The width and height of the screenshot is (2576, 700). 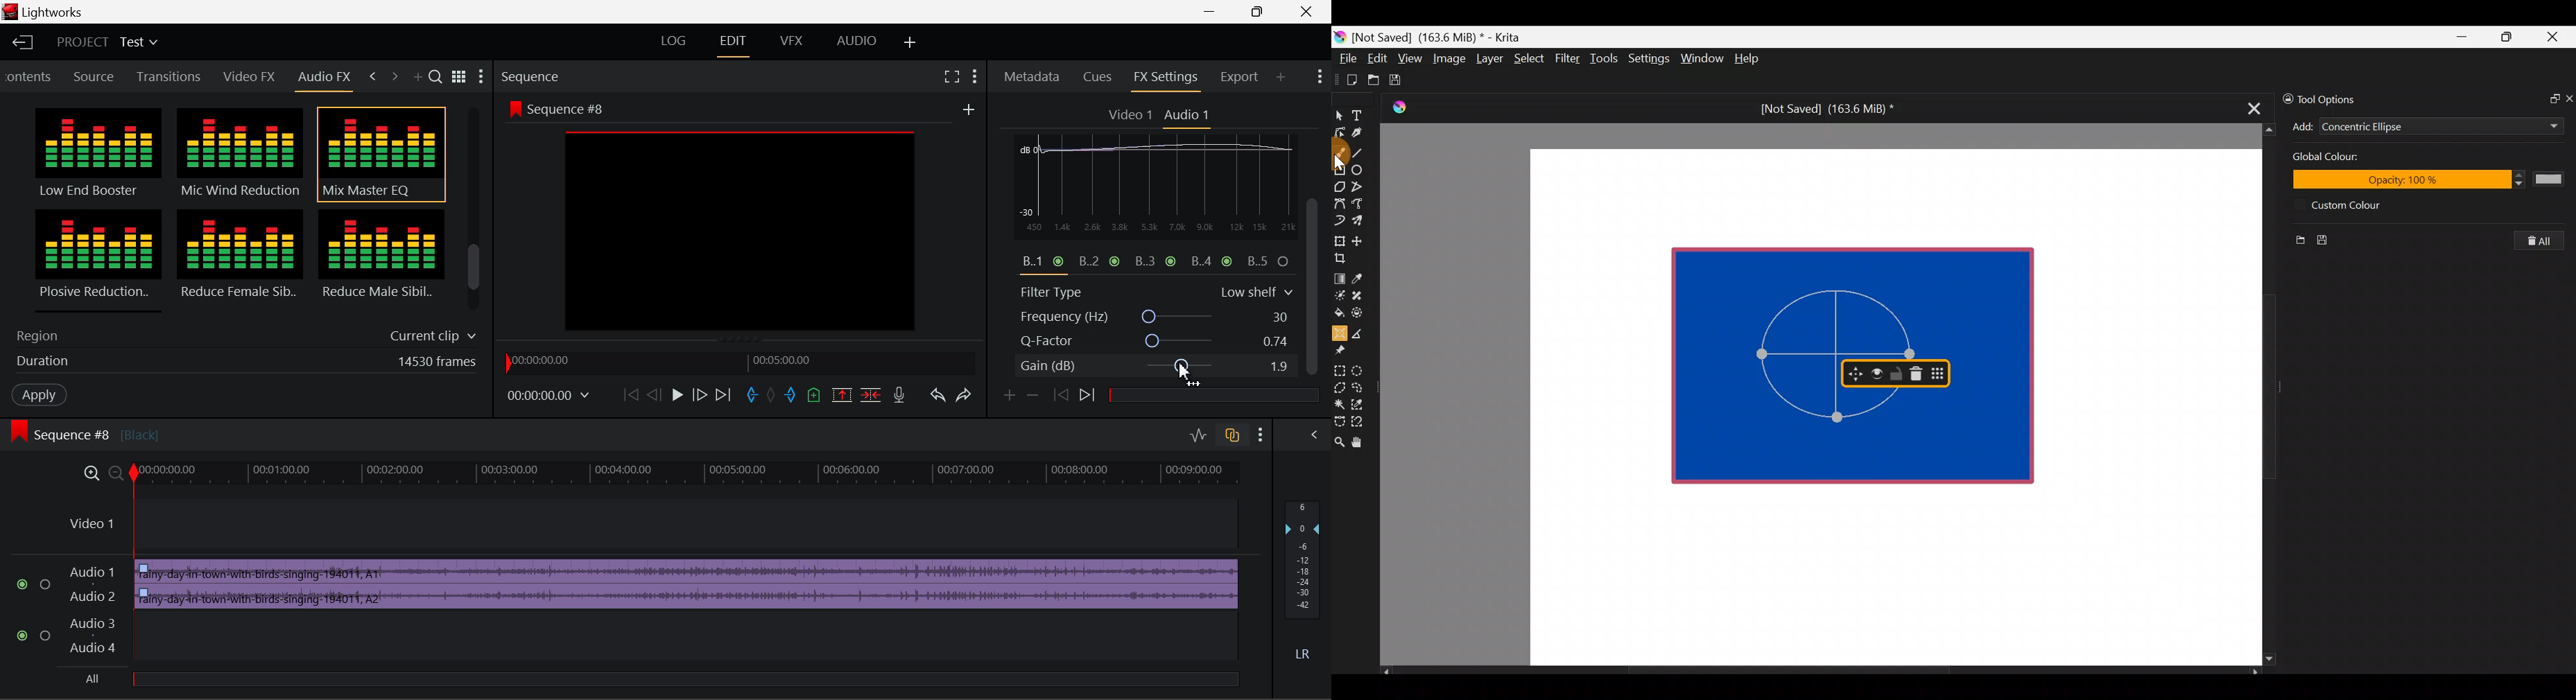 What do you see at coordinates (420, 78) in the screenshot?
I see `Add Panel` at bounding box center [420, 78].